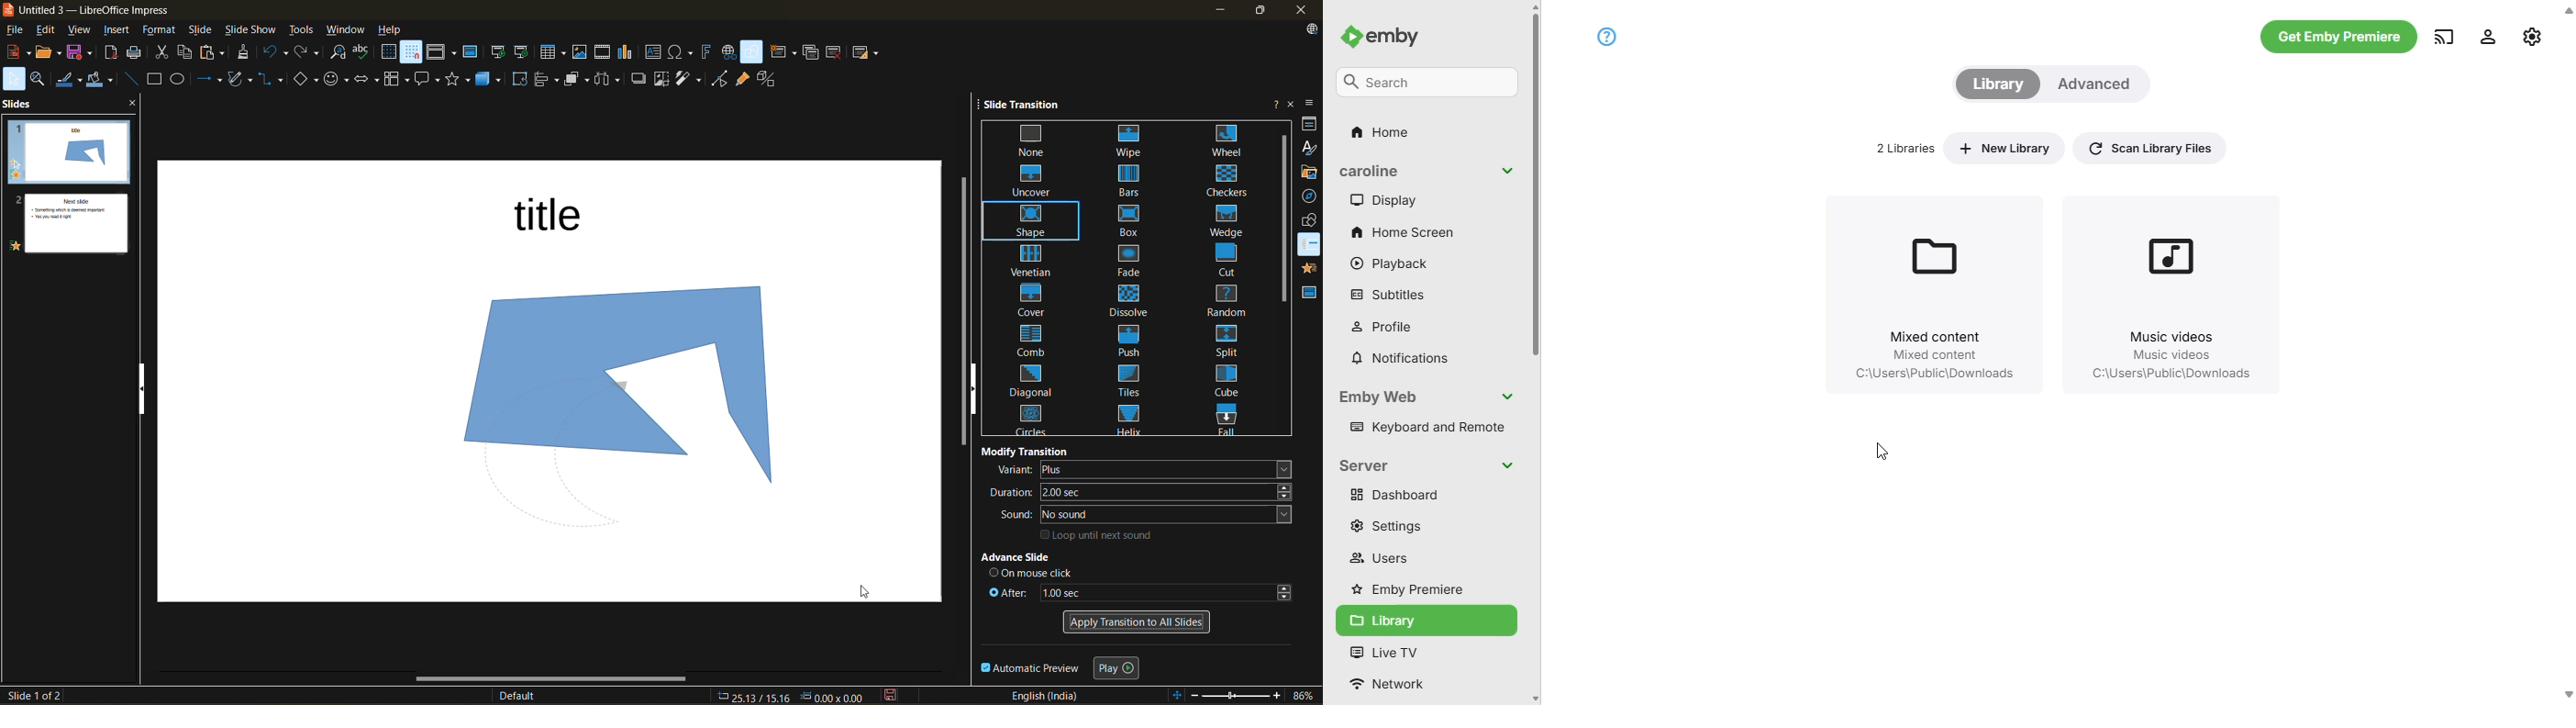 This screenshot has width=2576, height=728. Describe the element at coordinates (16, 54) in the screenshot. I see `new` at that location.